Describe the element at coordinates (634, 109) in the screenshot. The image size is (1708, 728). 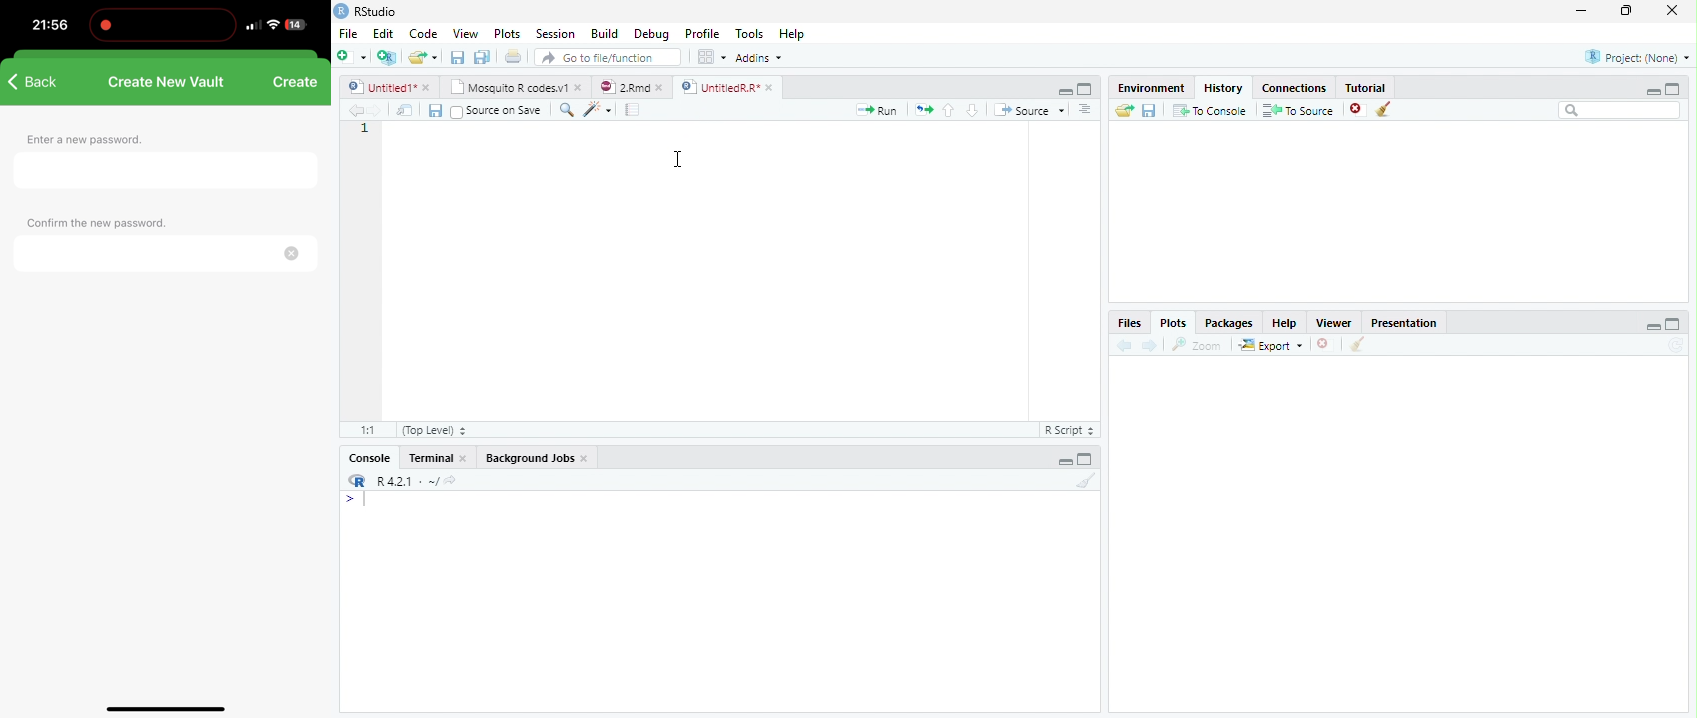
I see `Compile Report` at that location.